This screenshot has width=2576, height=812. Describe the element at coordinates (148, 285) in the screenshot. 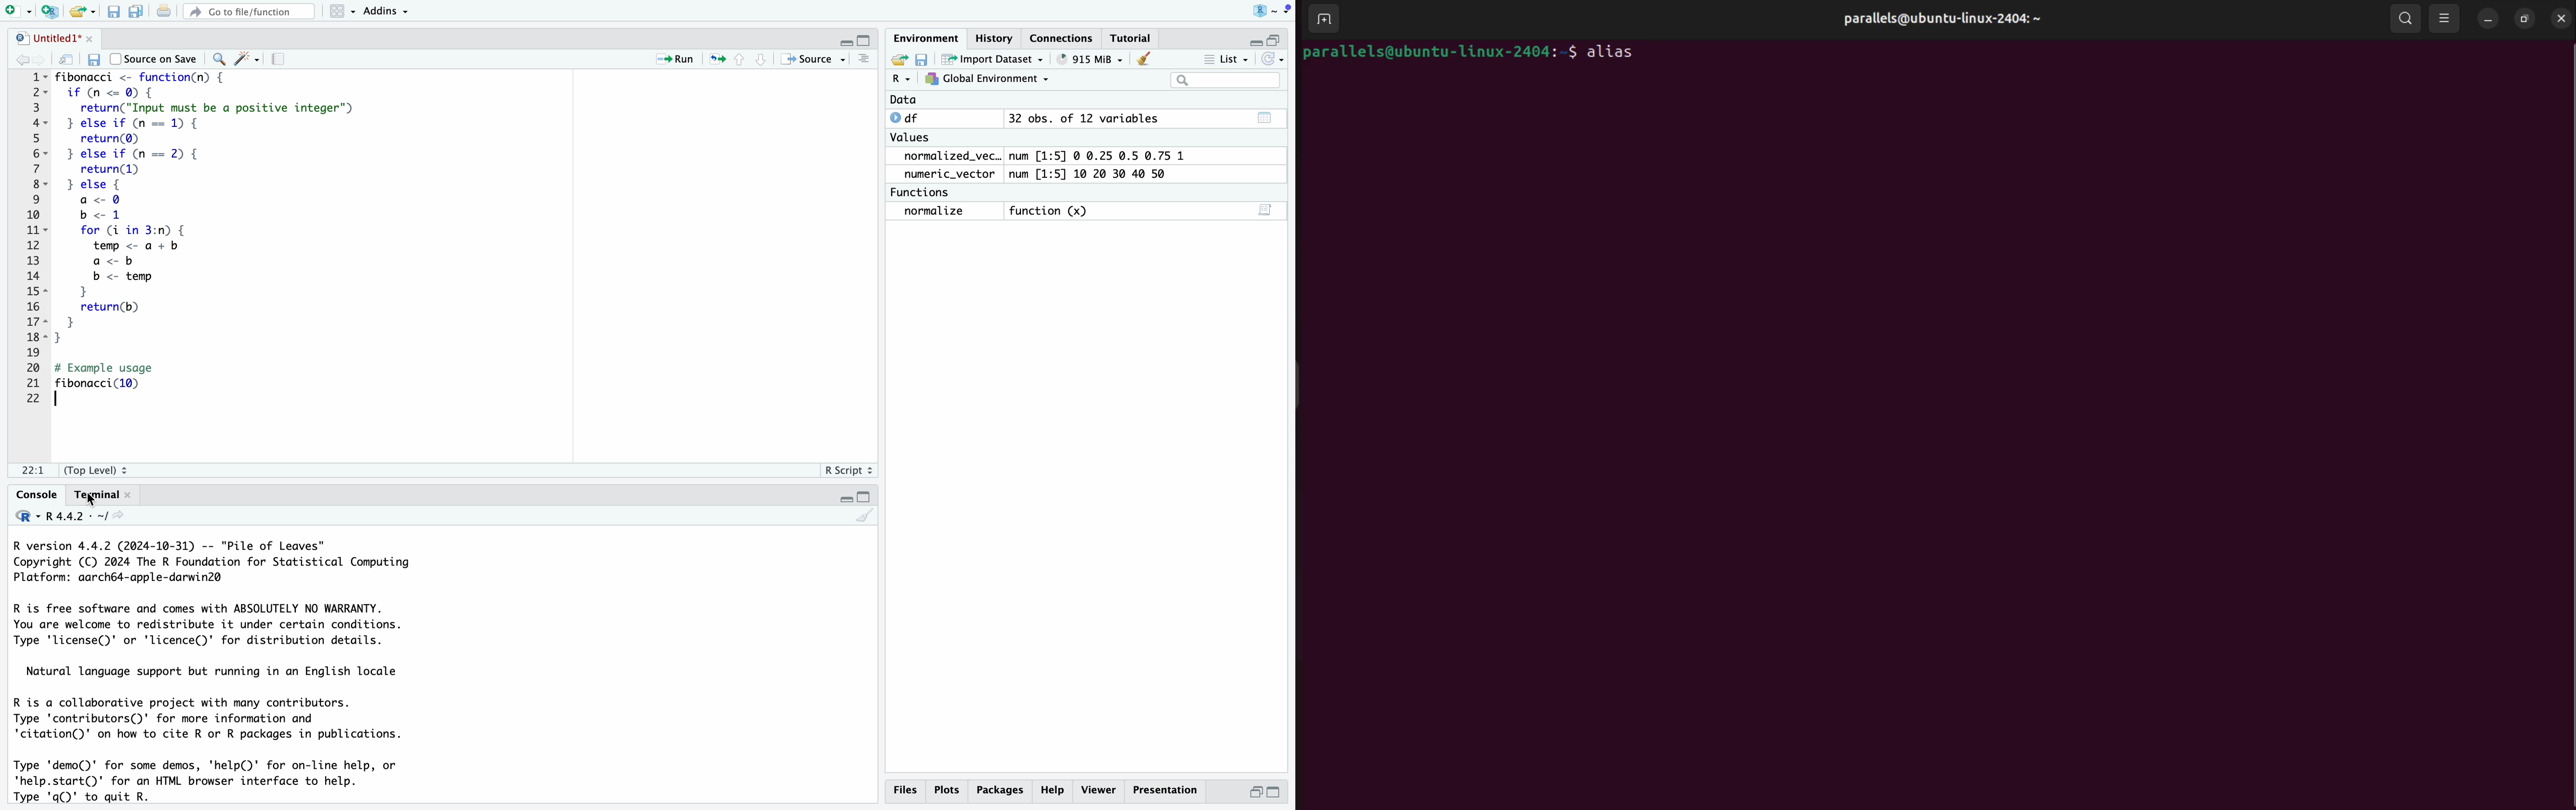

I see `for loop` at that location.